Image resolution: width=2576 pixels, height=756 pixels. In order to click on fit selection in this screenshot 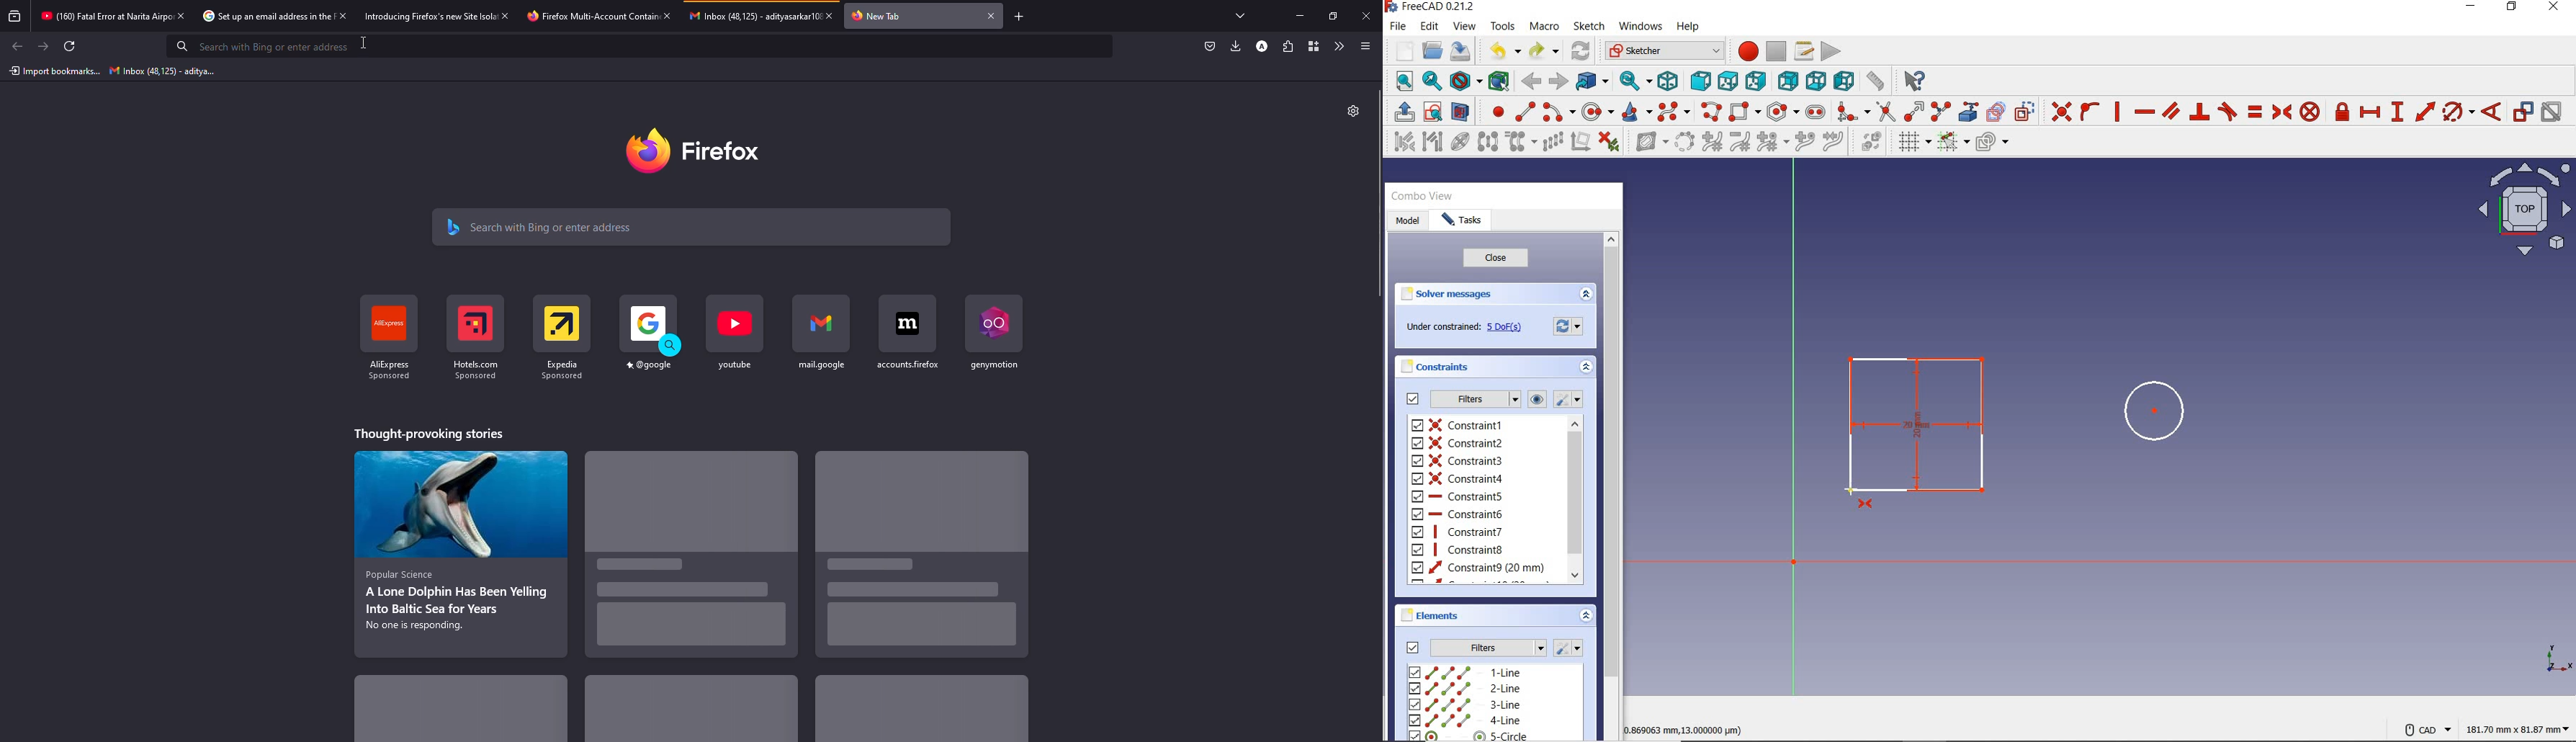, I will do `click(1431, 82)`.